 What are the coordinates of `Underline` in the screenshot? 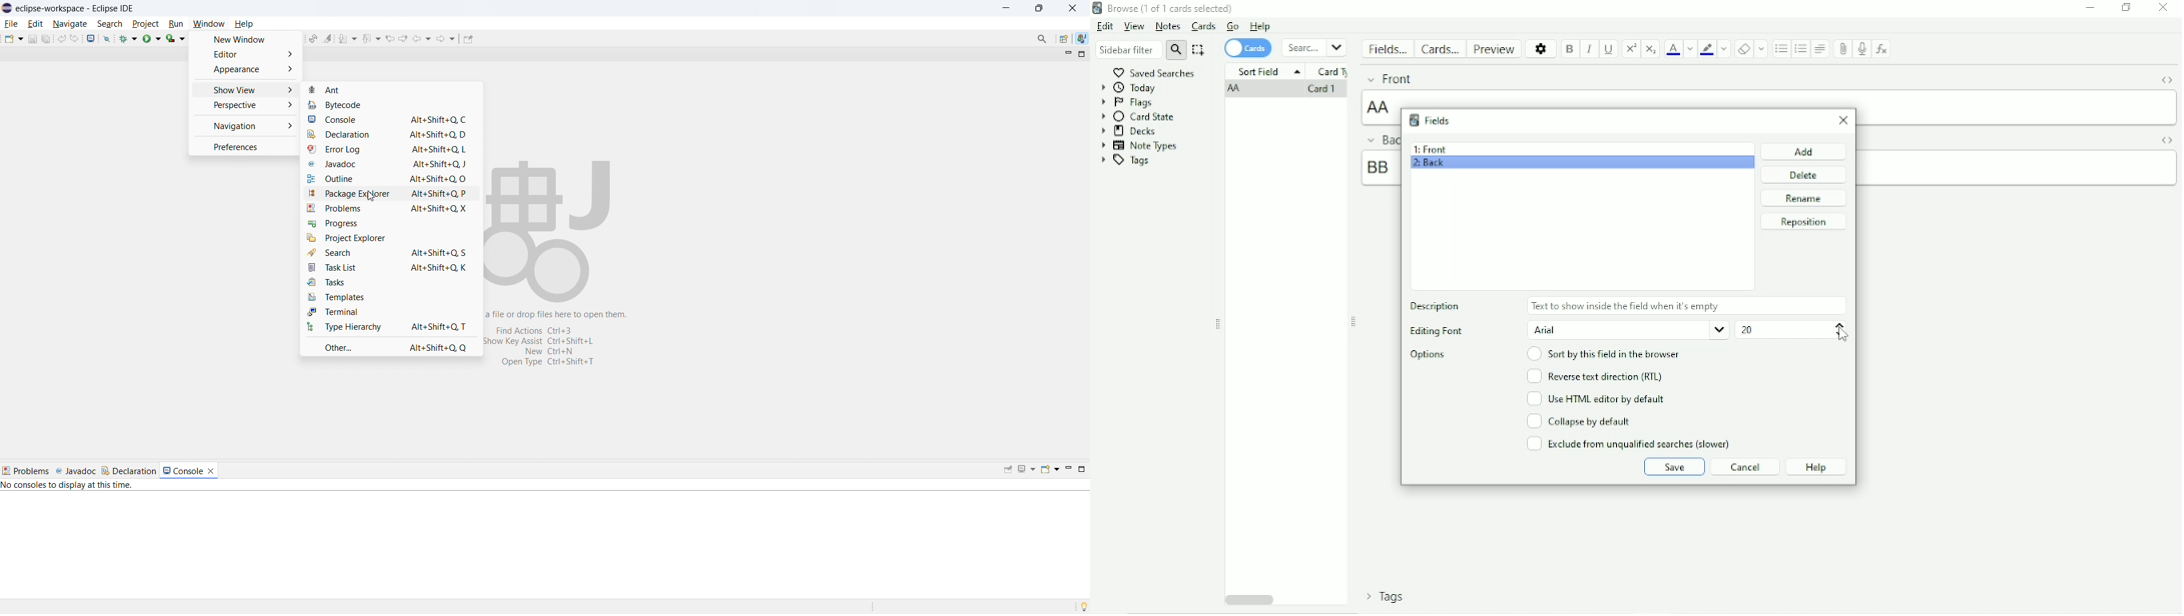 It's located at (1609, 49).